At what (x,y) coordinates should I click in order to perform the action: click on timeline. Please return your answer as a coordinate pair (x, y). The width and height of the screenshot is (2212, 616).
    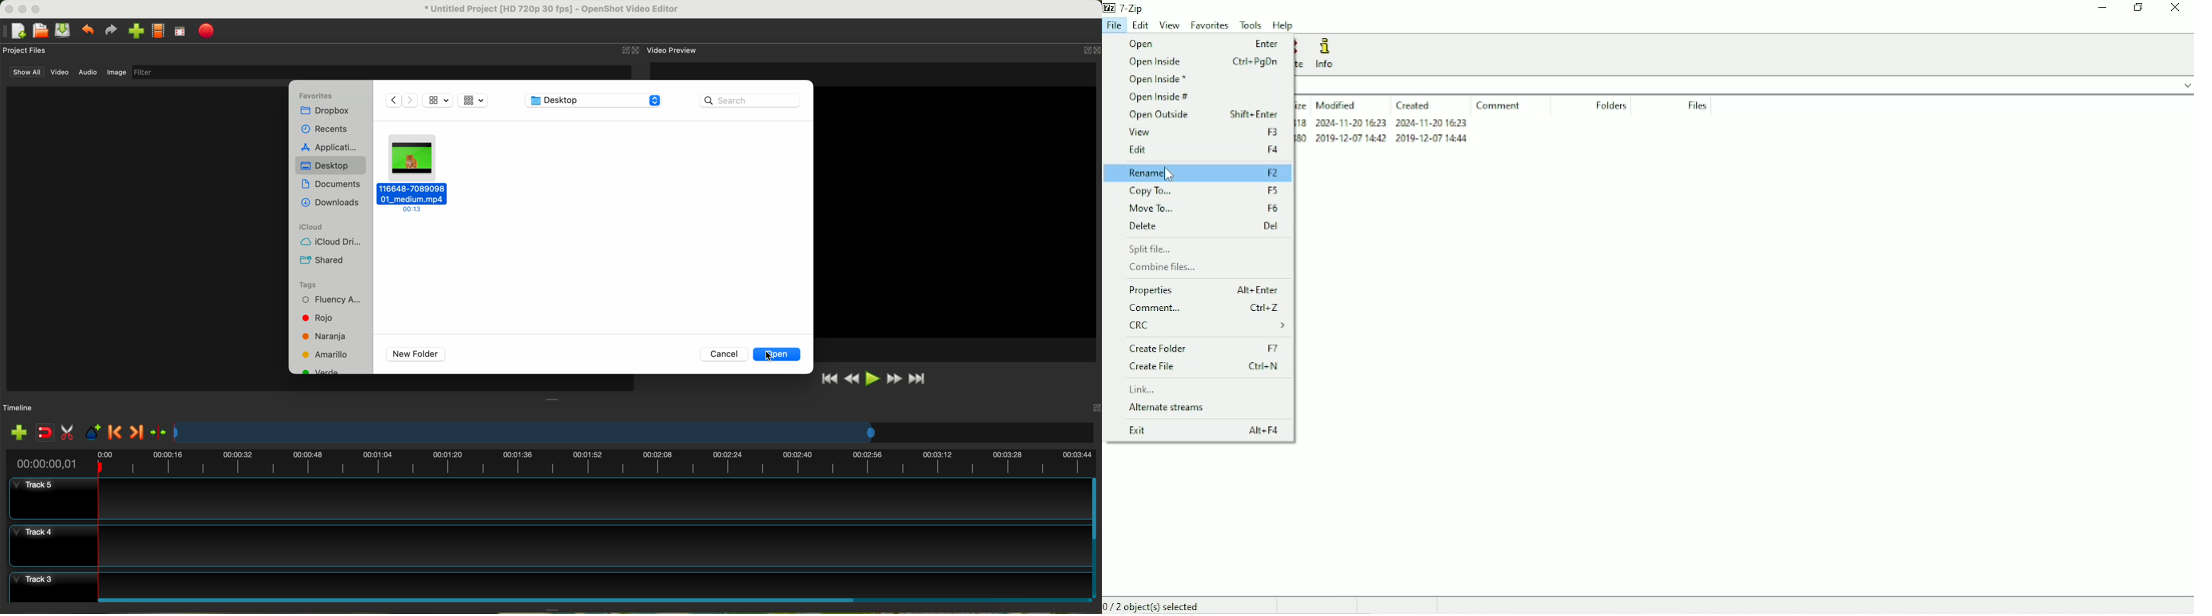
    Looking at the image, I should click on (19, 408).